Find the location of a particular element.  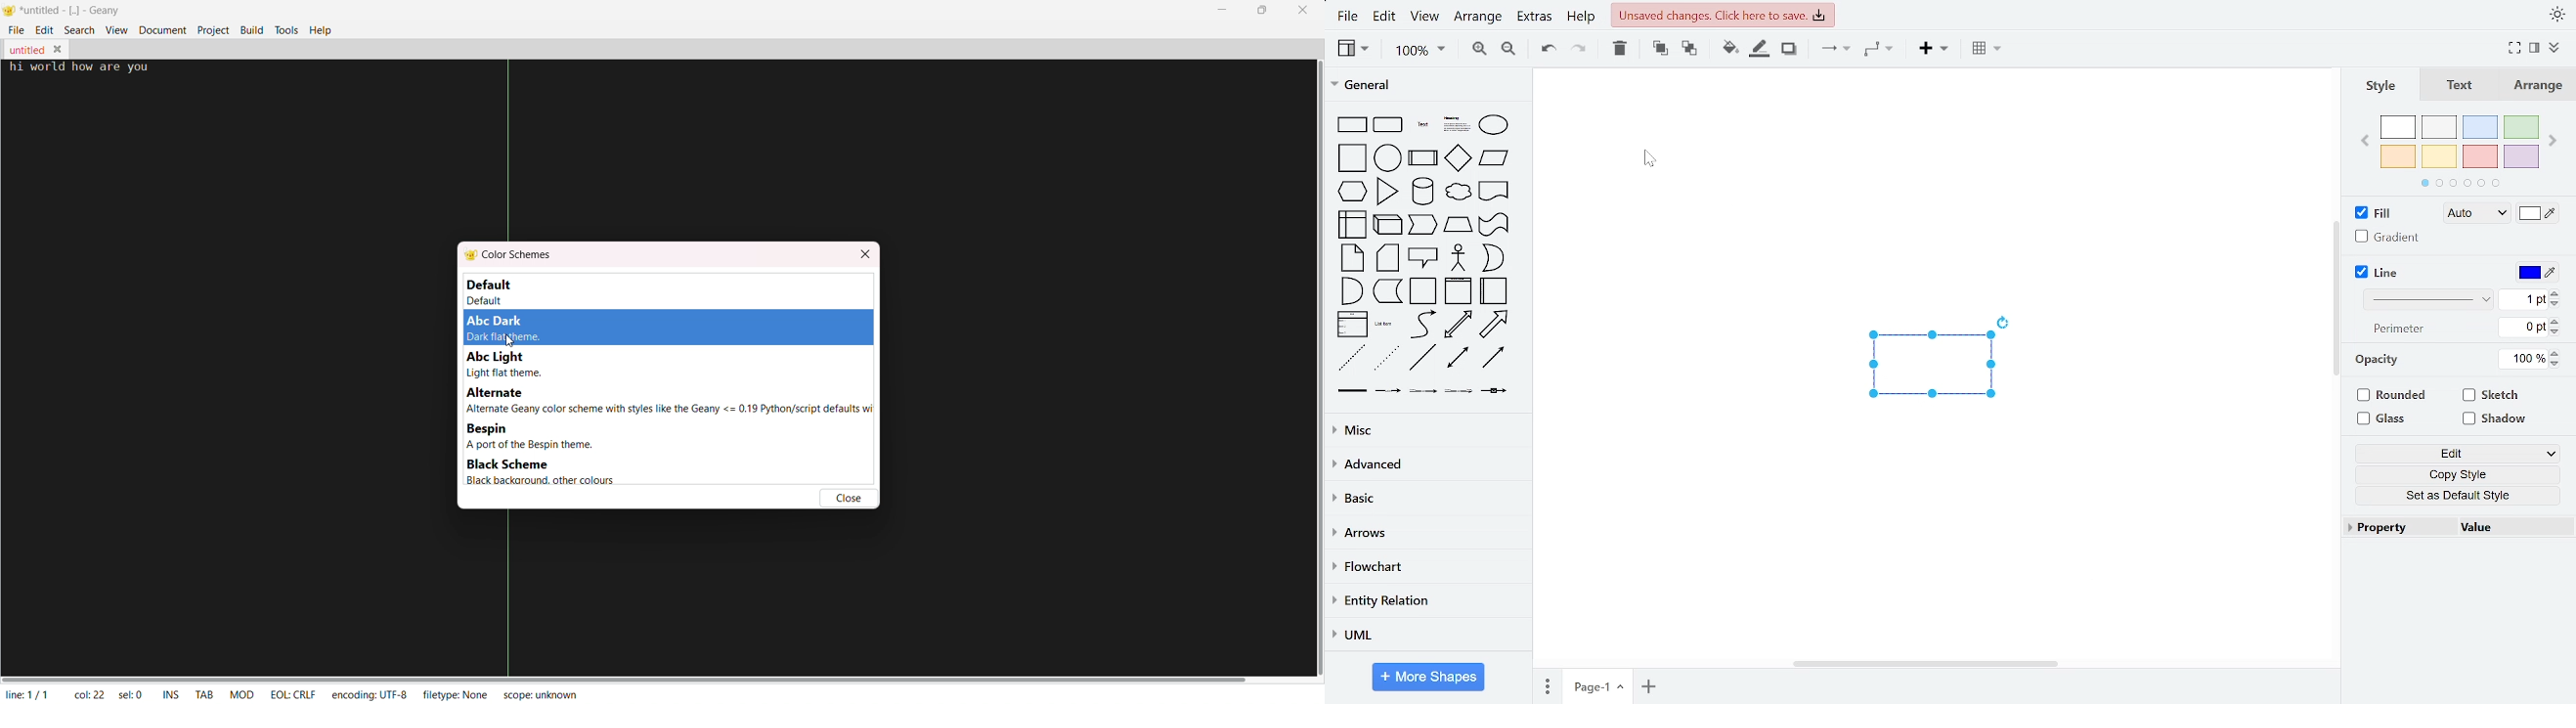

delete is located at coordinates (1618, 50).